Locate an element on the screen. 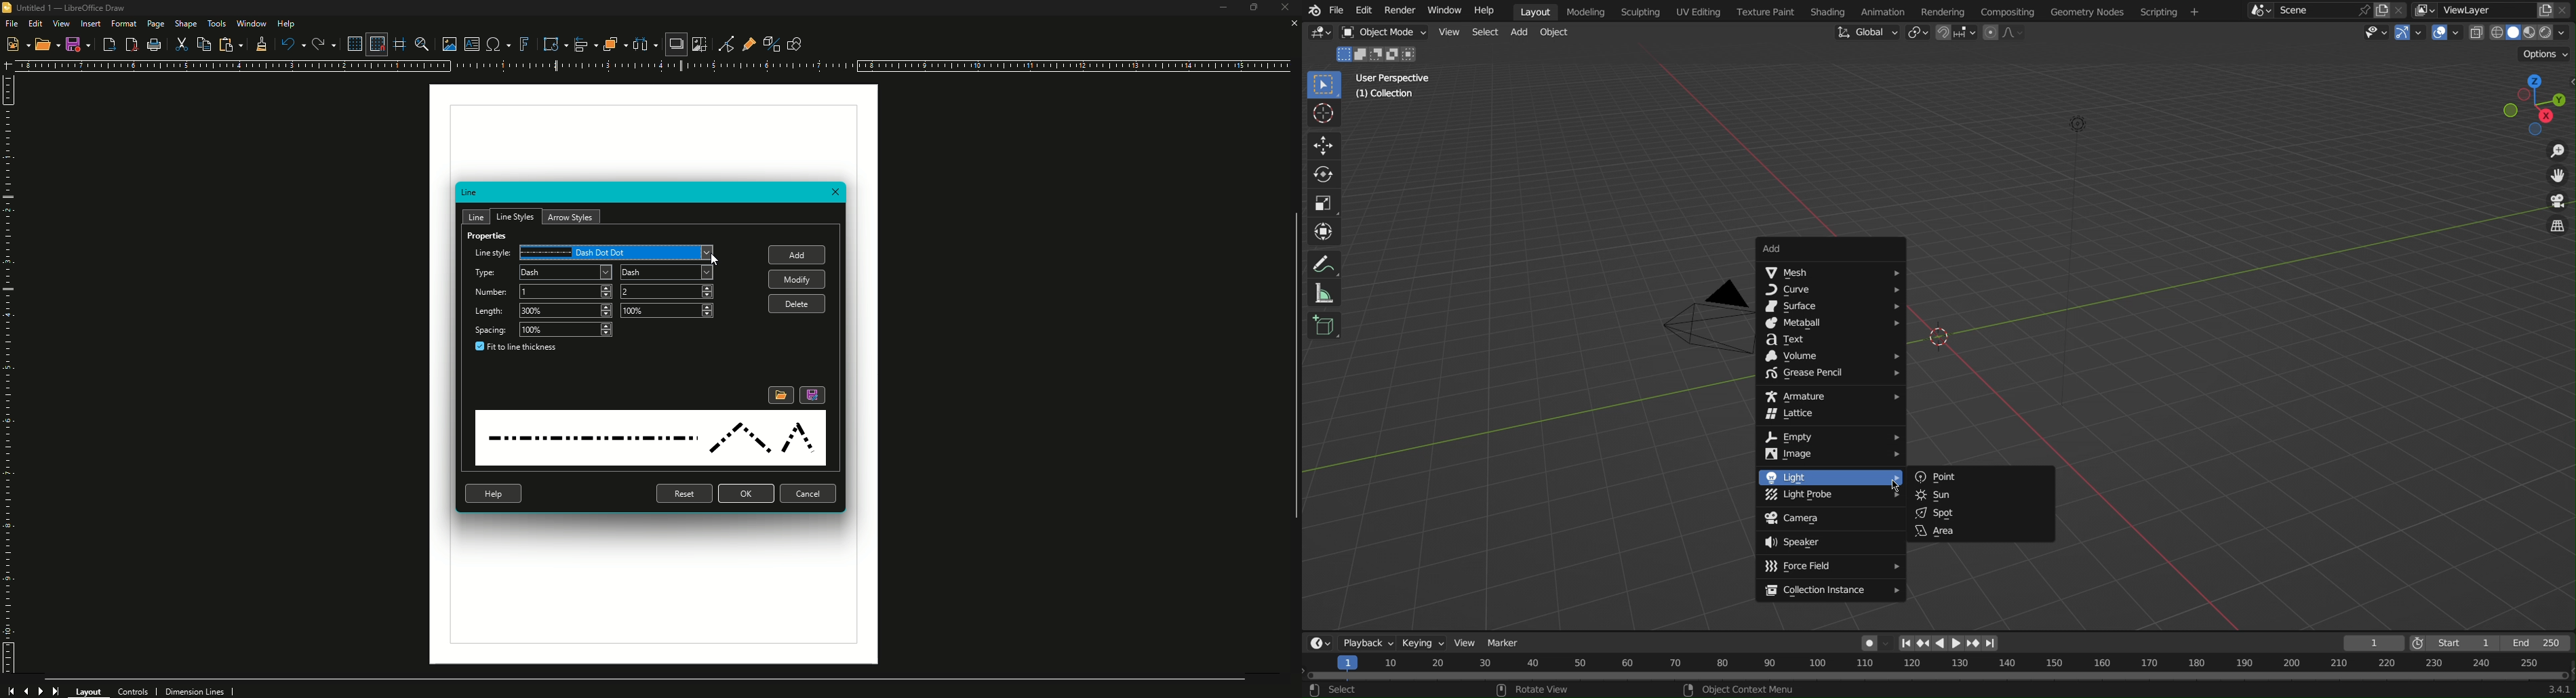 The width and height of the screenshot is (2576, 700). Toggle Extrusion is located at coordinates (766, 42).